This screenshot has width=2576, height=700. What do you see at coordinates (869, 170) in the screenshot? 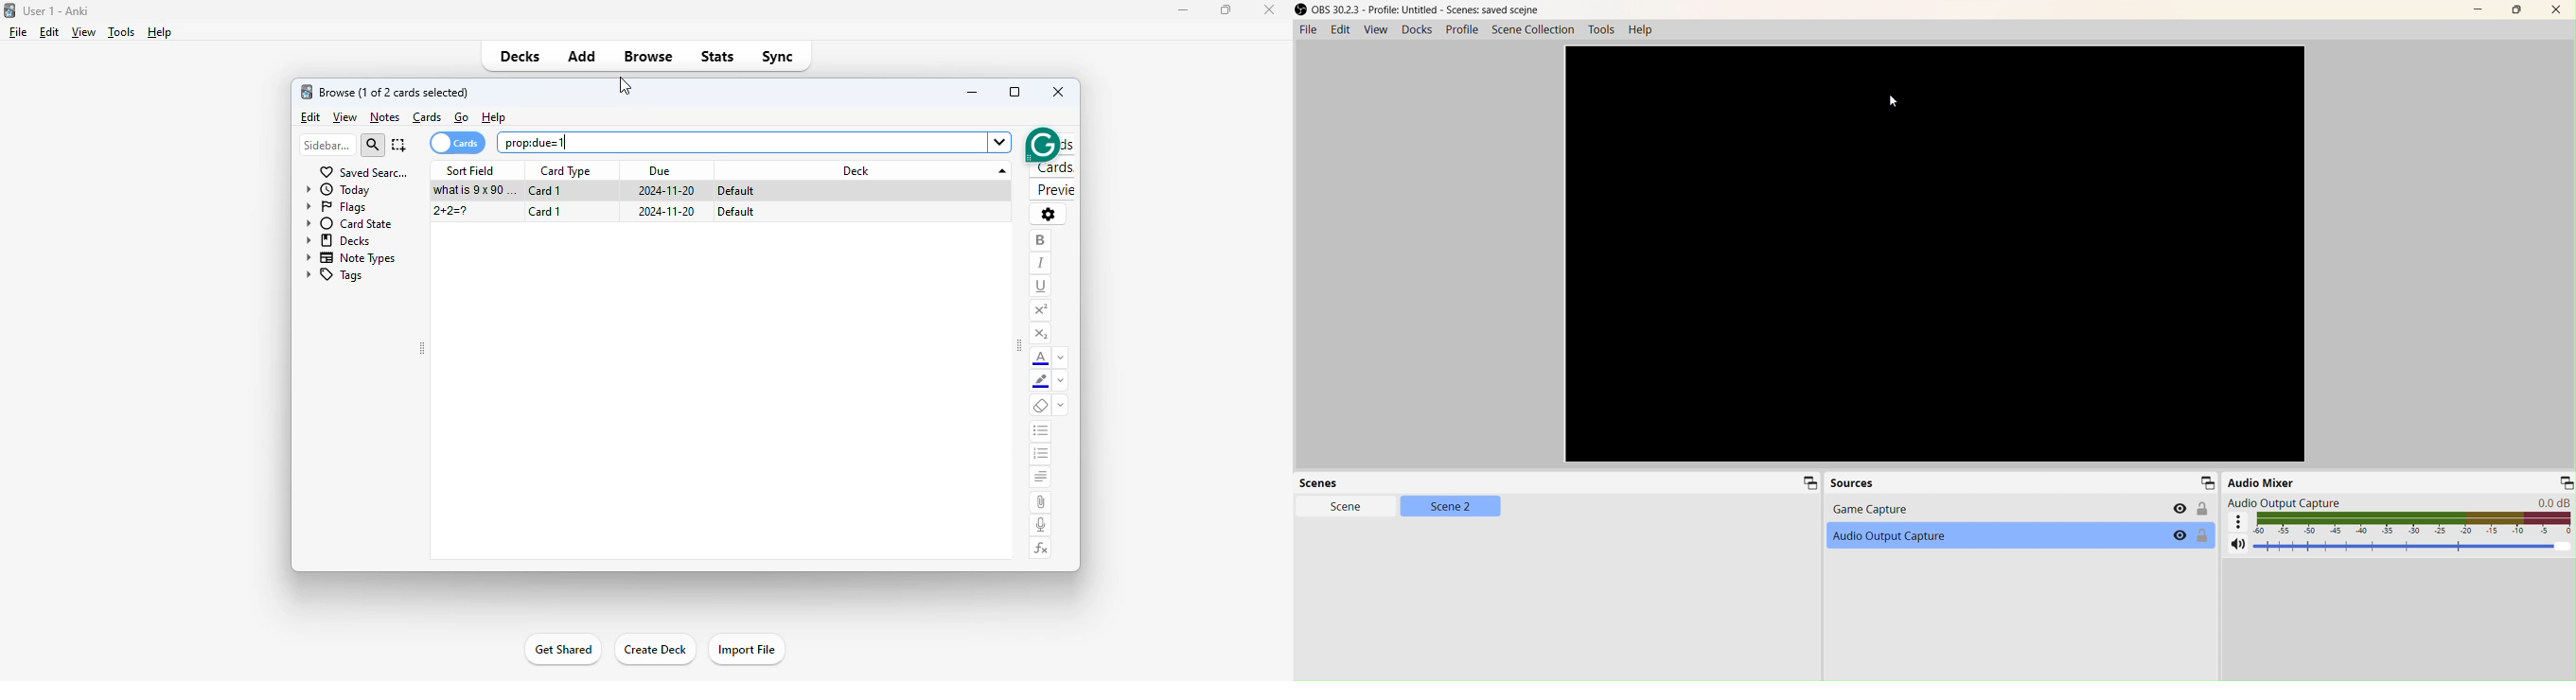
I see `deck` at bounding box center [869, 170].